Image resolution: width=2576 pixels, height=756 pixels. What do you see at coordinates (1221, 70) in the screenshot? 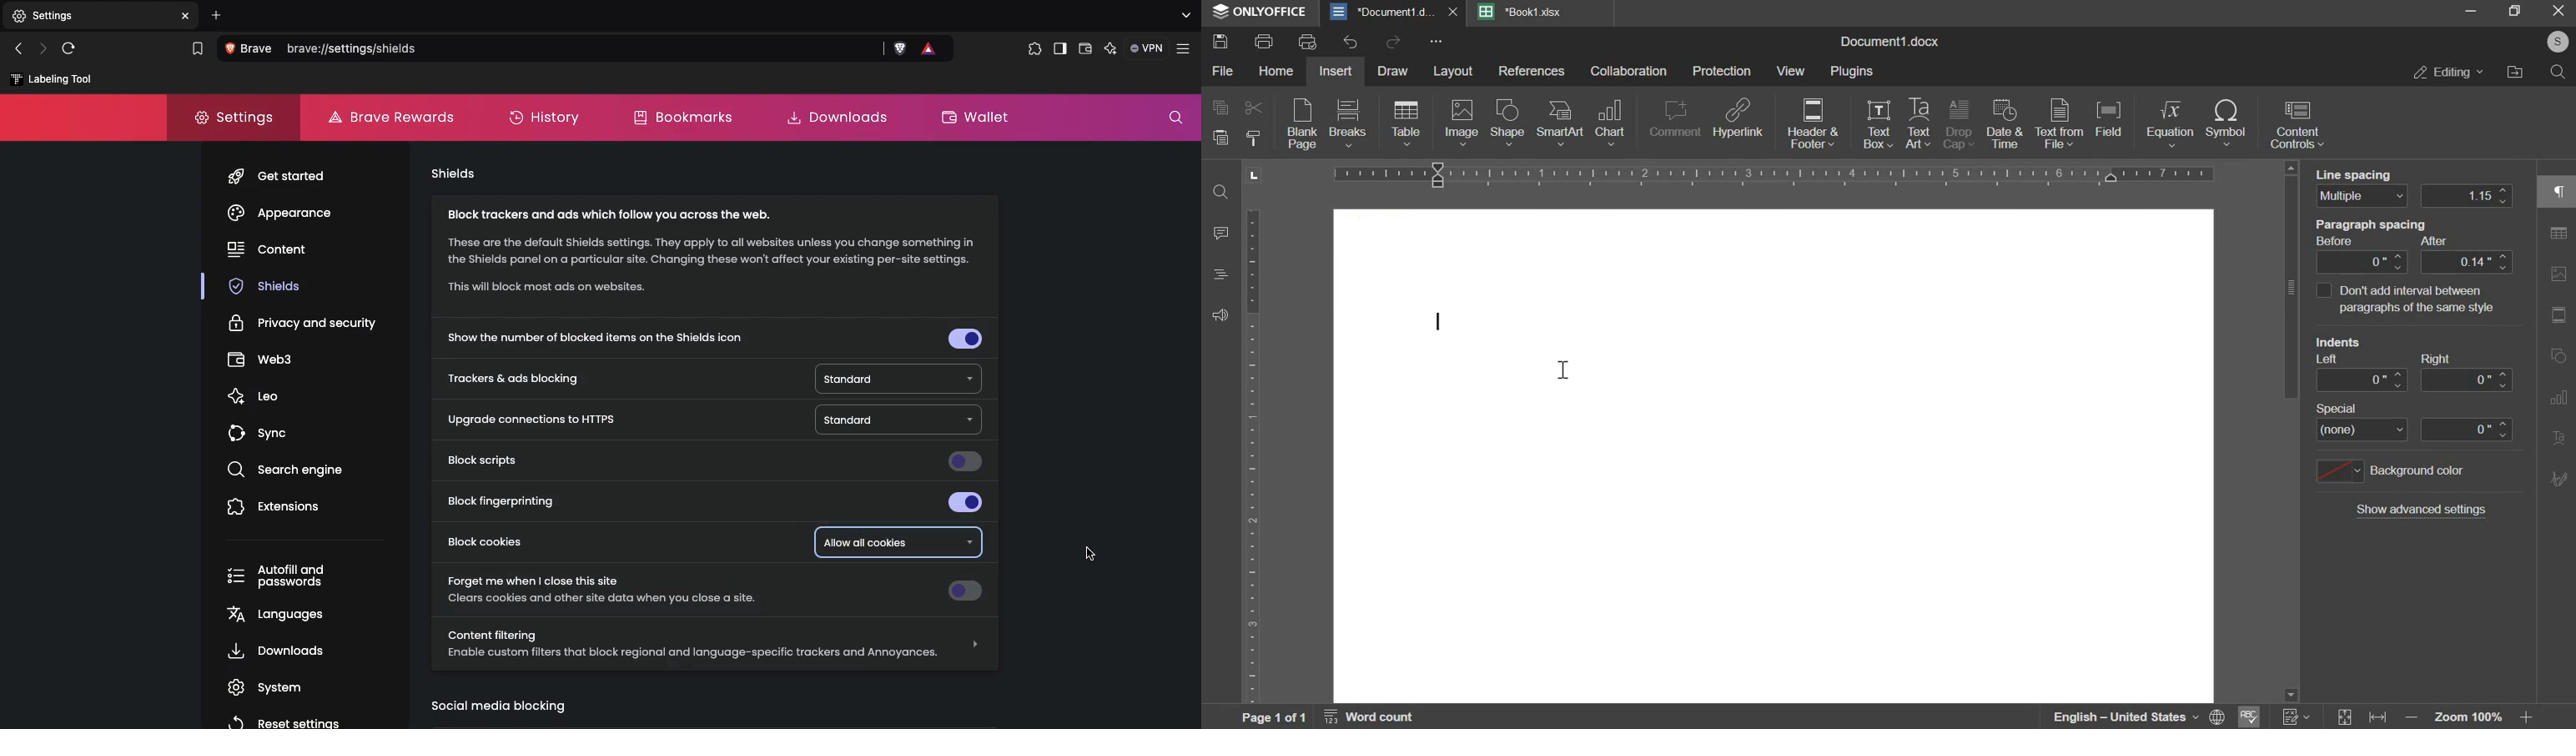
I see `file` at bounding box center [1221, 70].